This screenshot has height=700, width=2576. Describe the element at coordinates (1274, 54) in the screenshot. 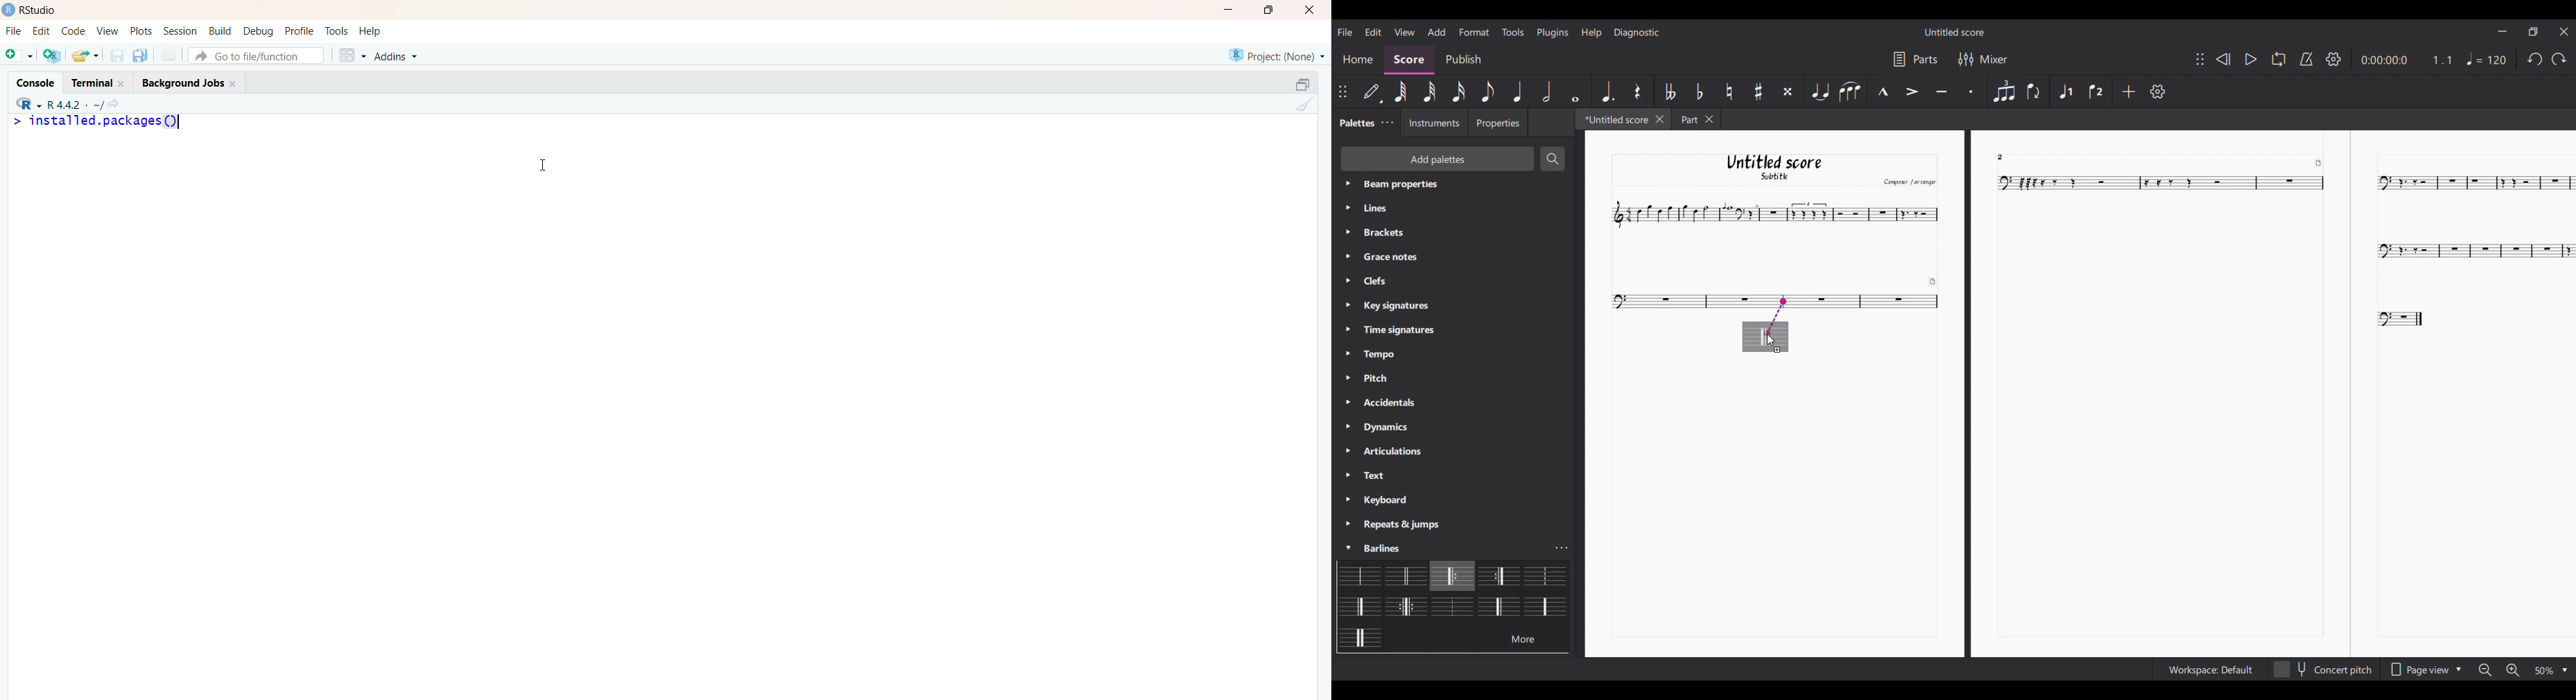

I see `project(none)` at that location.